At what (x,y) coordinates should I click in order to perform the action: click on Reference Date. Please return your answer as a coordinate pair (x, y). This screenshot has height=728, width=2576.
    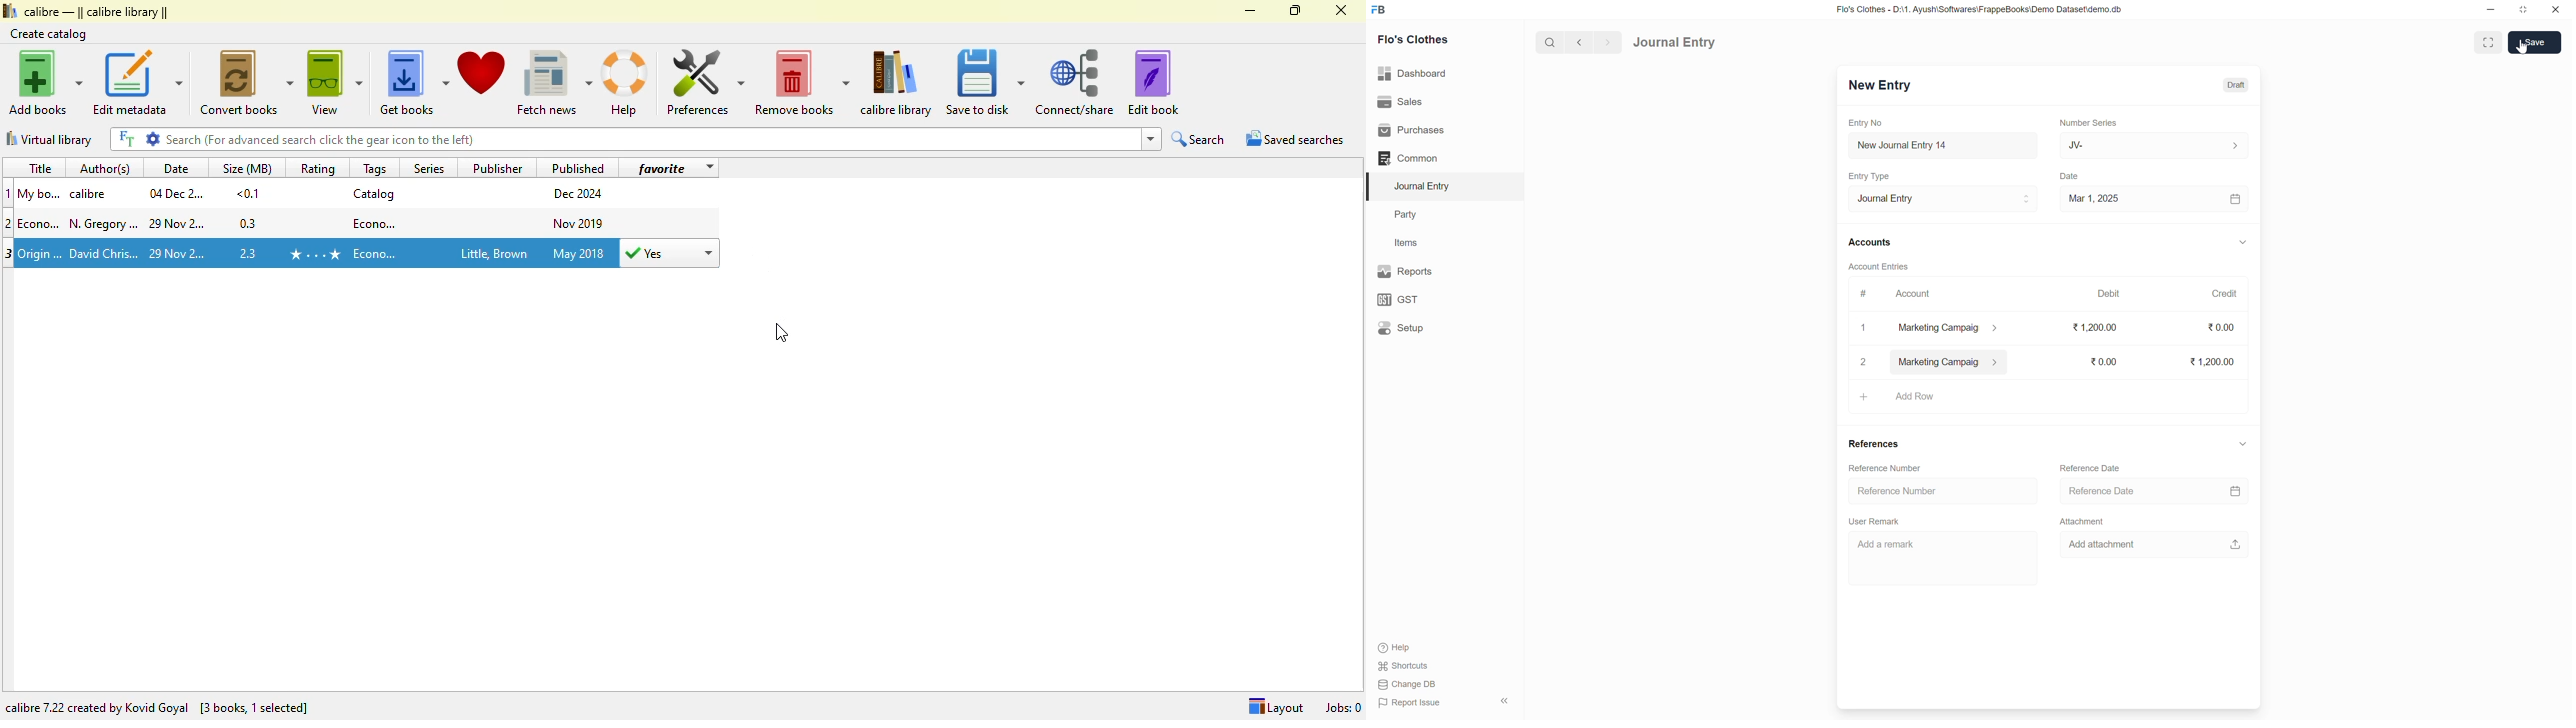
    Looking at the image, I should click on (2103, 491).